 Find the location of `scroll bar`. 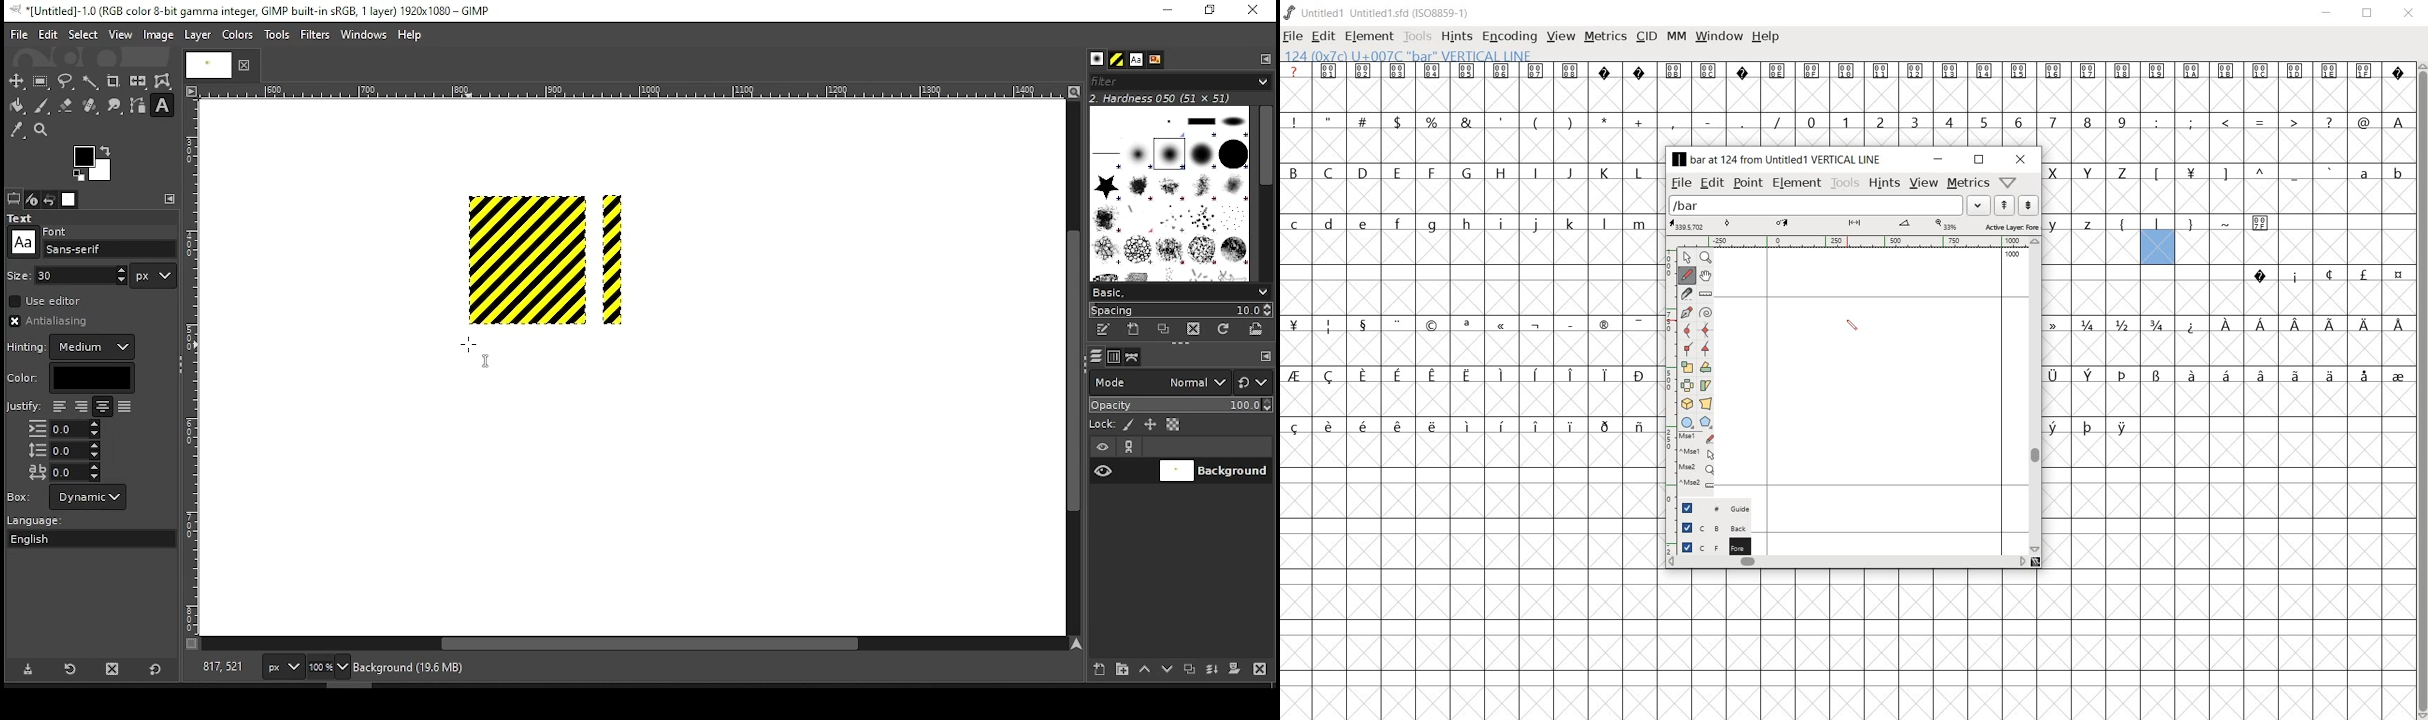

scroll bar is located at coordinates (1265, 192).